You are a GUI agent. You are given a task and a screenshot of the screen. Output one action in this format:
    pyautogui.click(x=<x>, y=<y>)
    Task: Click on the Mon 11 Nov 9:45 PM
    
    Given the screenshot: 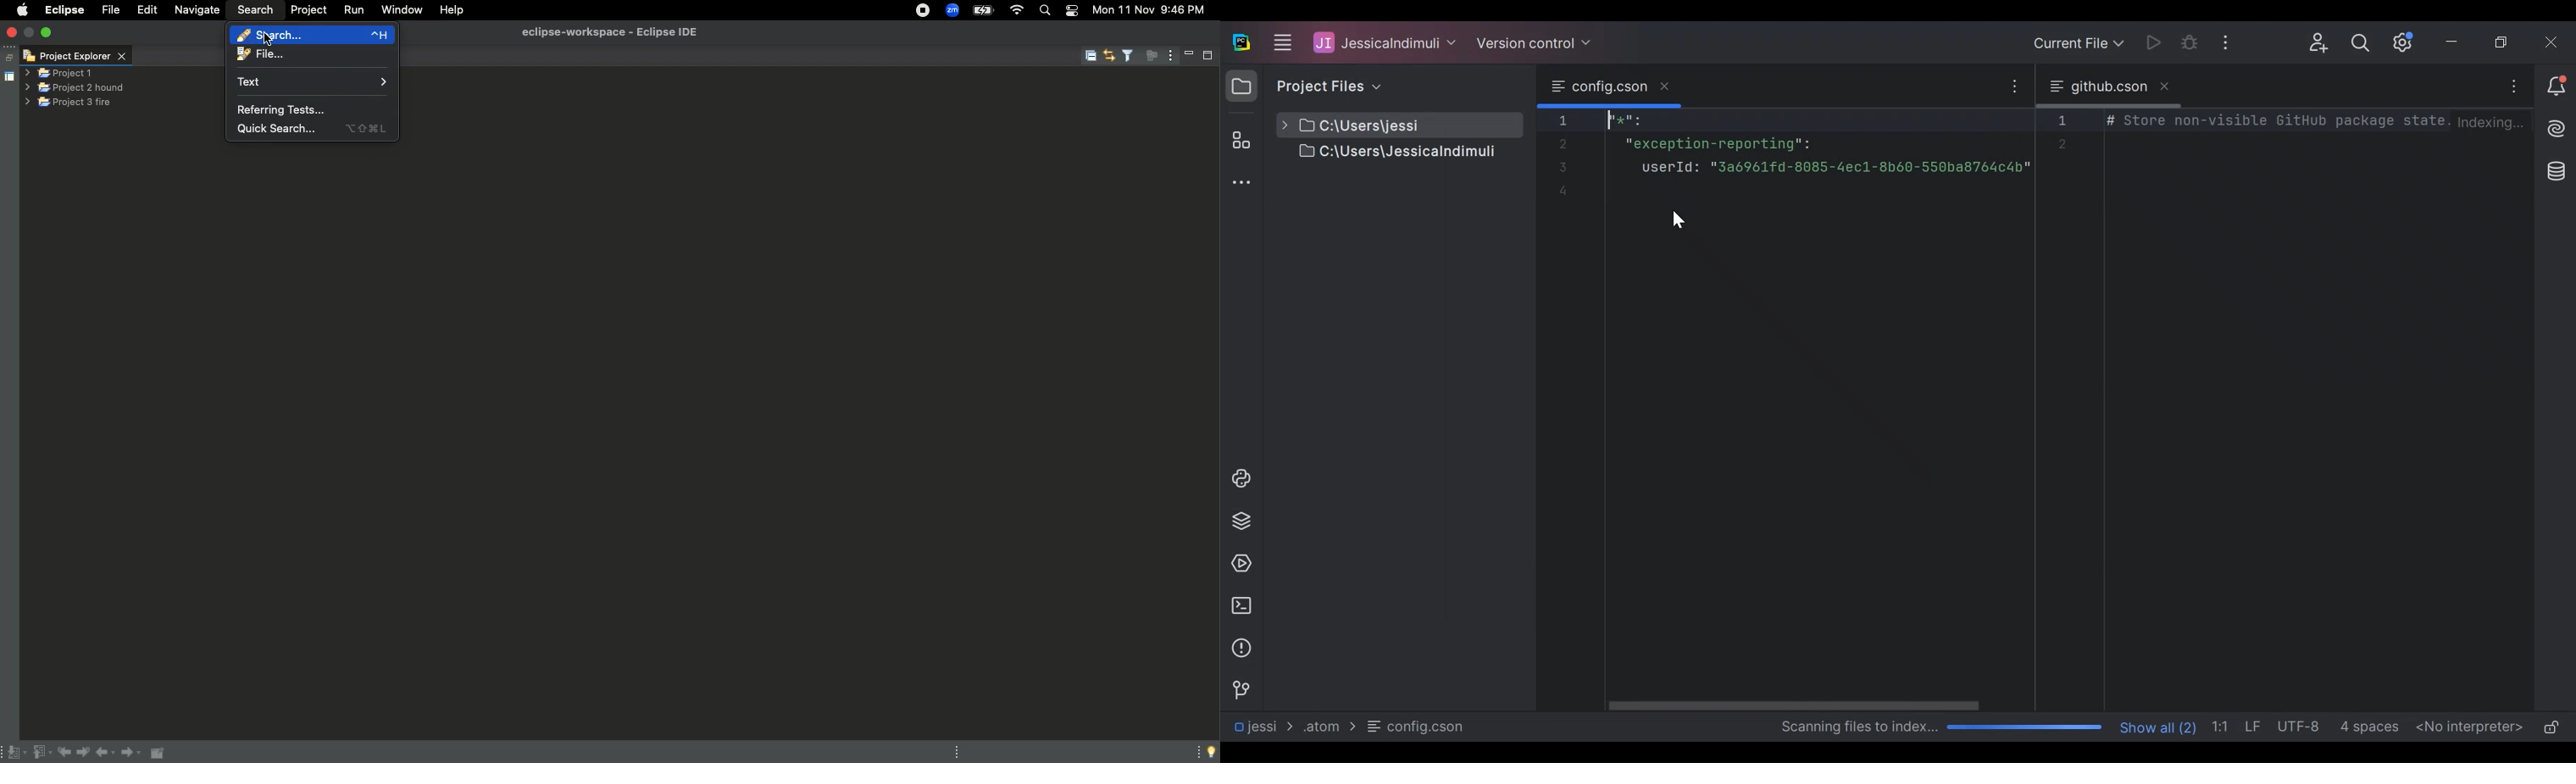 What is the action you would take?
    pyautogui.click(x=1154, y=9)
    